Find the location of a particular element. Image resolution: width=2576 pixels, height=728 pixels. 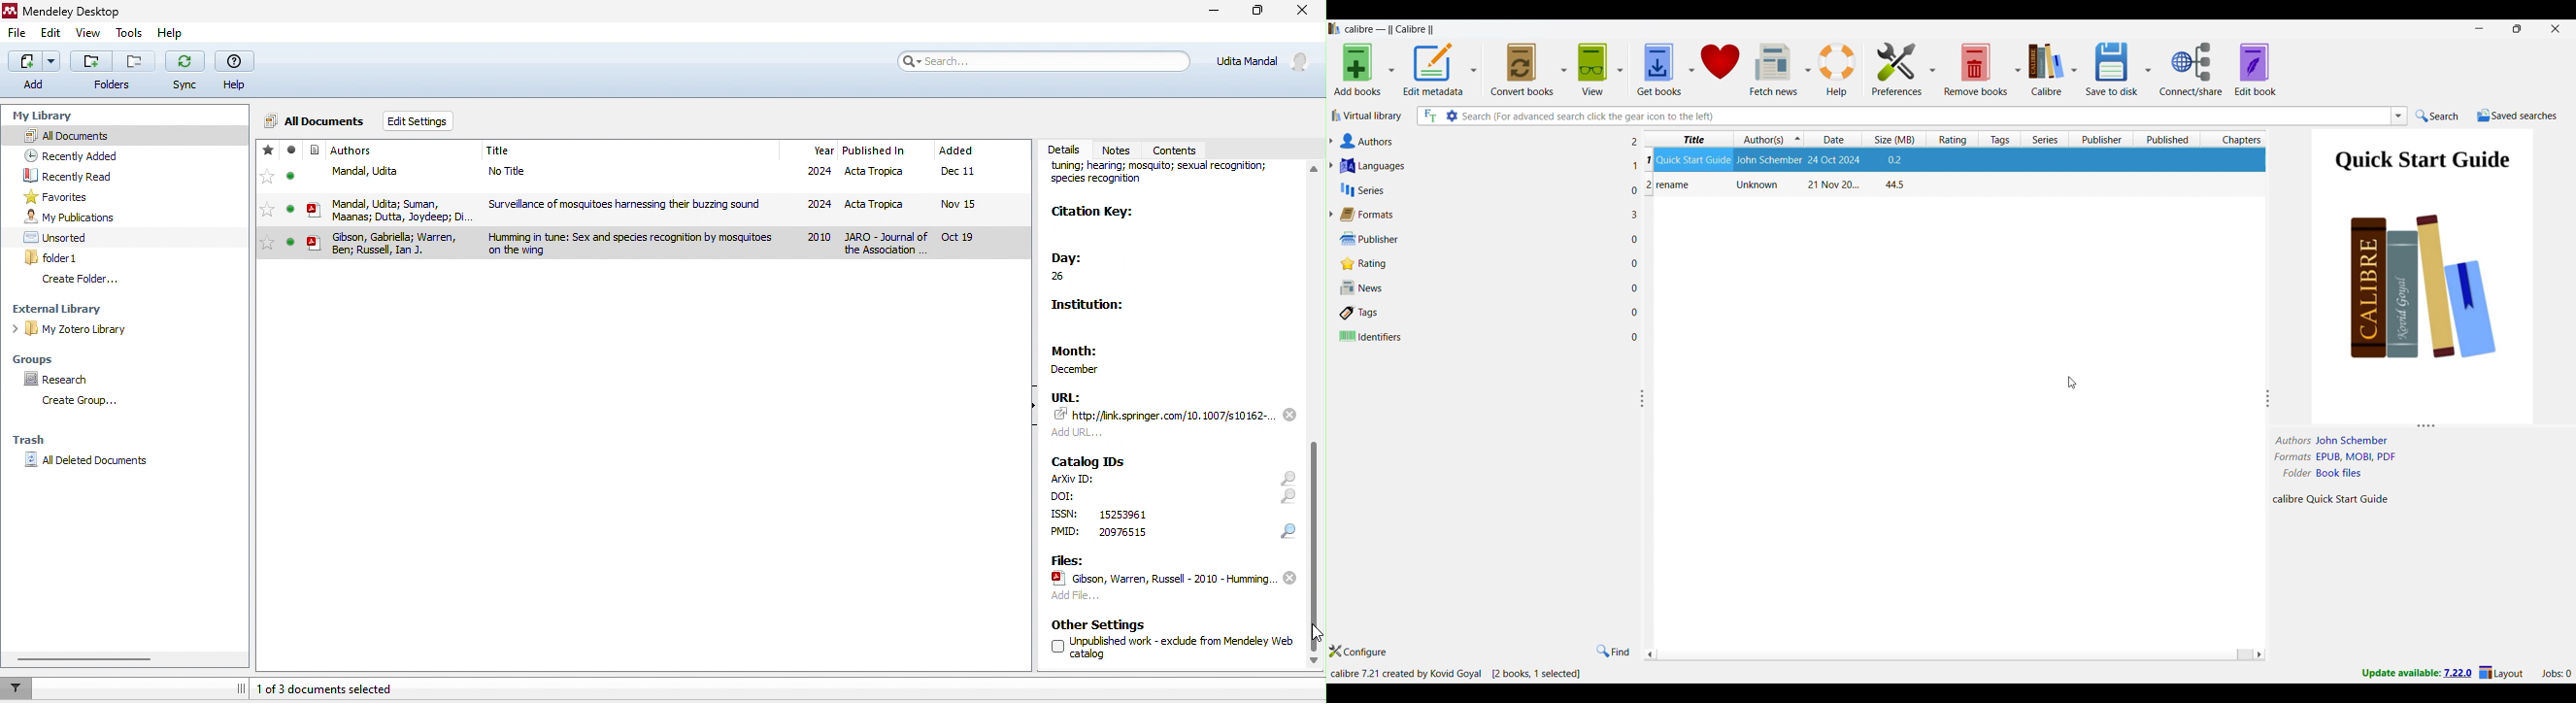

Convert books options is located at coordinates (1528, 69).